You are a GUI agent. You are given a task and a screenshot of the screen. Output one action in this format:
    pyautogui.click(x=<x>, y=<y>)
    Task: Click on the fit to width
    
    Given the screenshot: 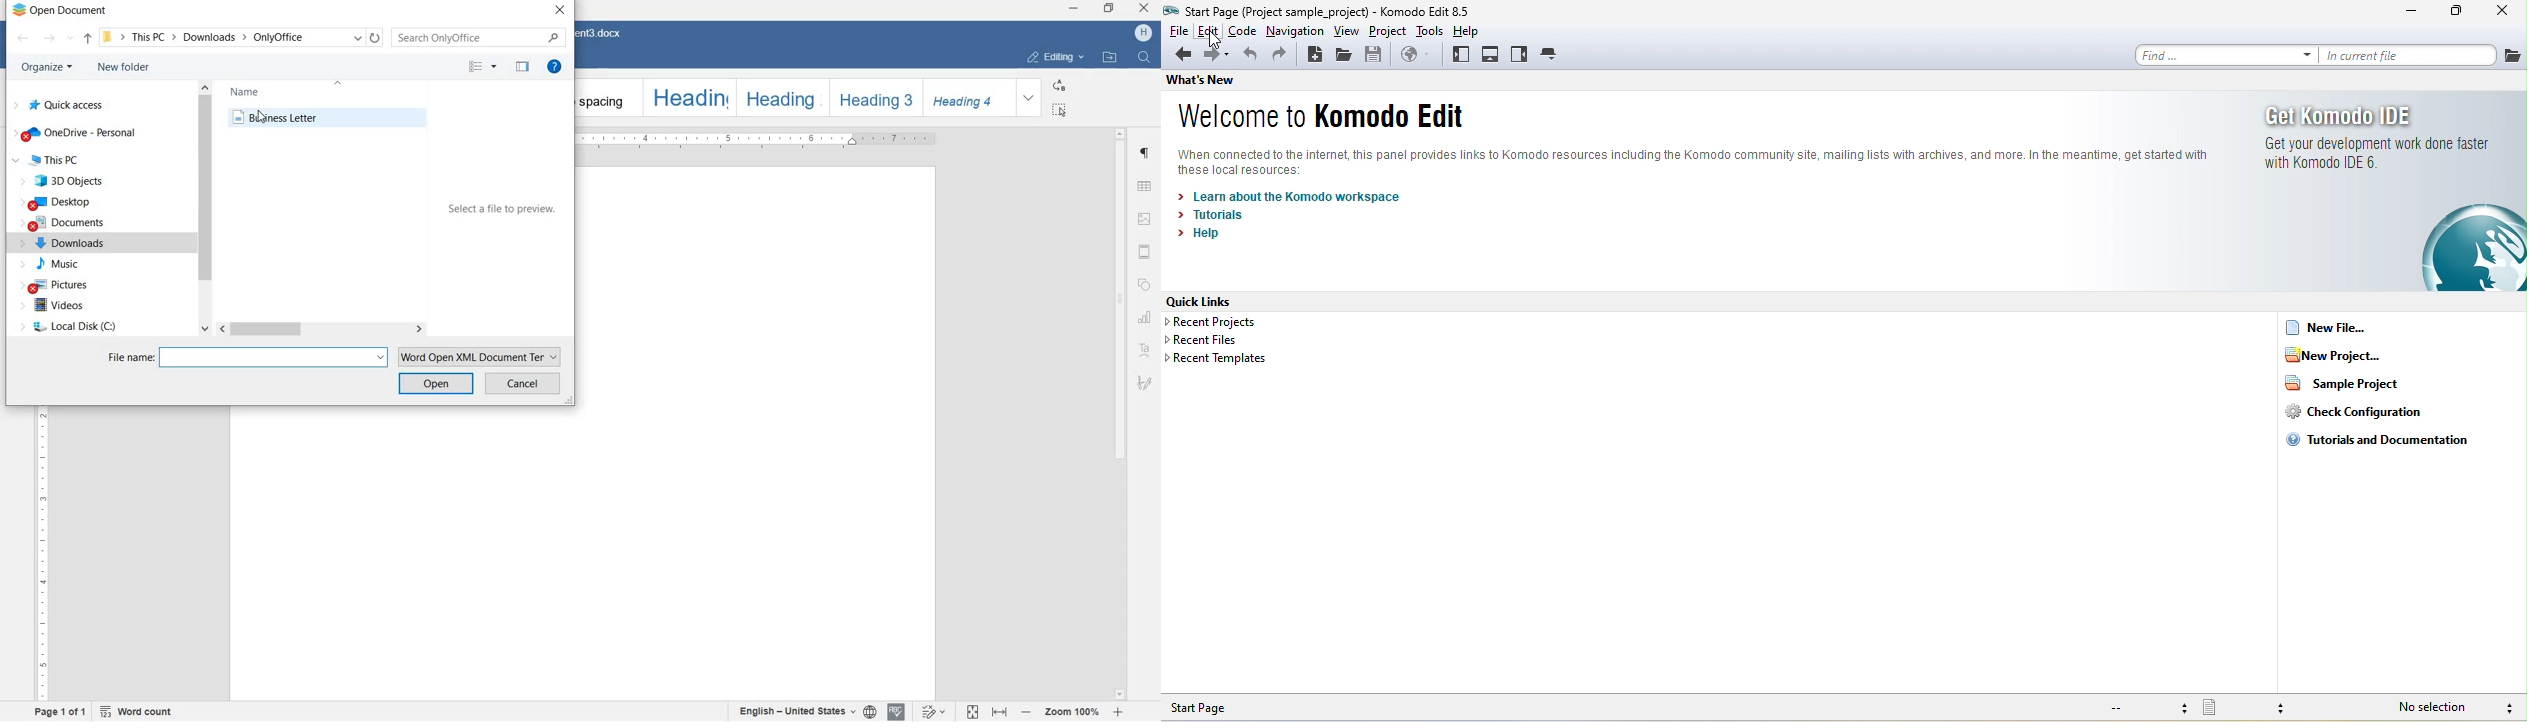 What is the action you would take?
    pyautogui.click(x=1001, y=710)
    